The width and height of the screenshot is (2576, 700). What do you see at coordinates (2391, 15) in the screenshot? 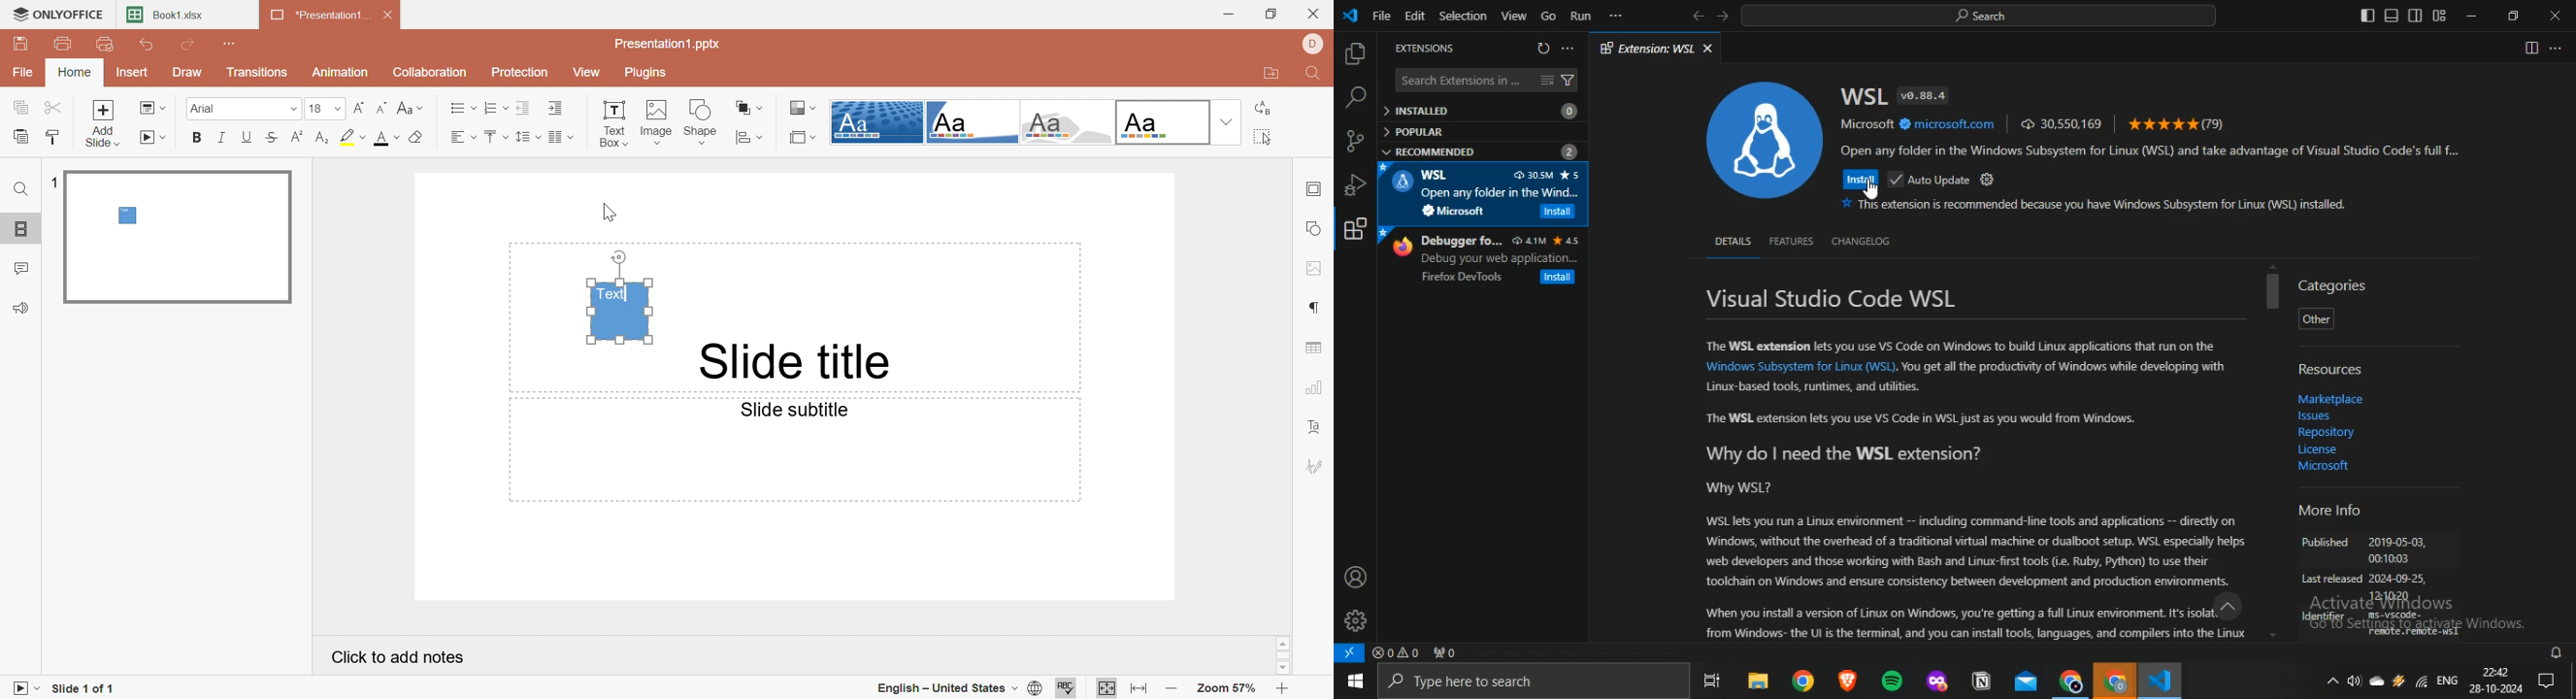
I see `toggle panel` at bounding box center [2391, 15].